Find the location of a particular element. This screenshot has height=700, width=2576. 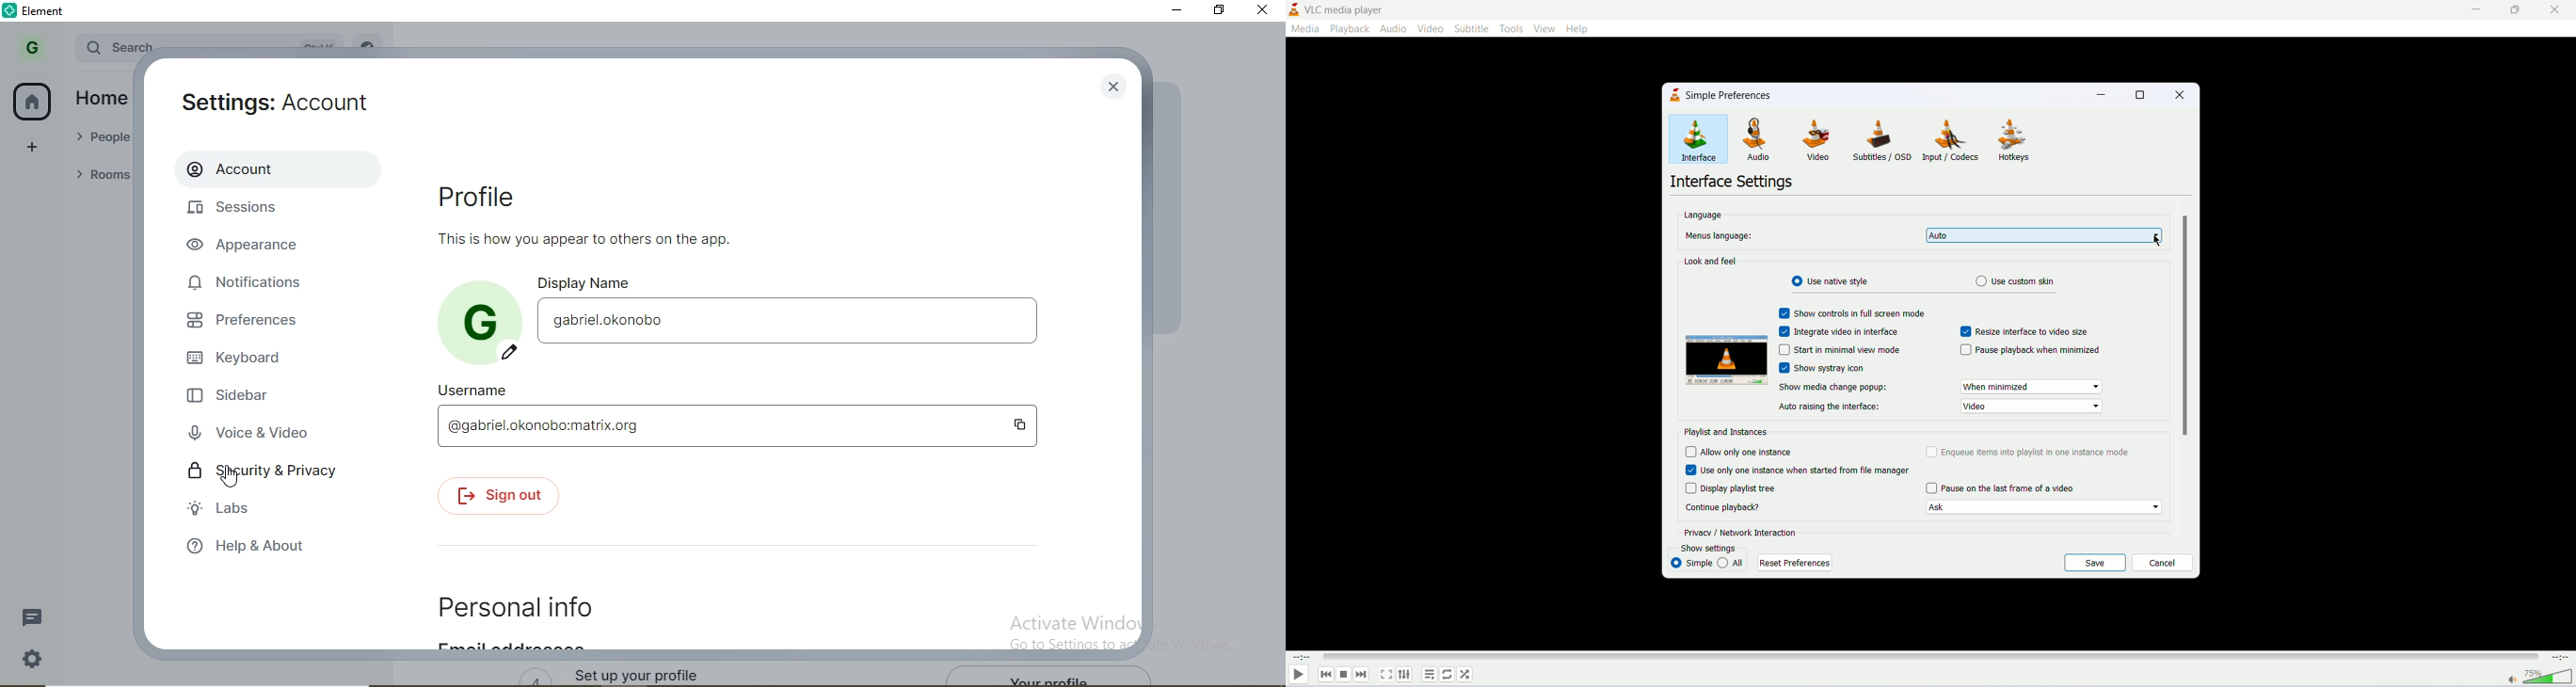

G is located at coordinates (31, 47).